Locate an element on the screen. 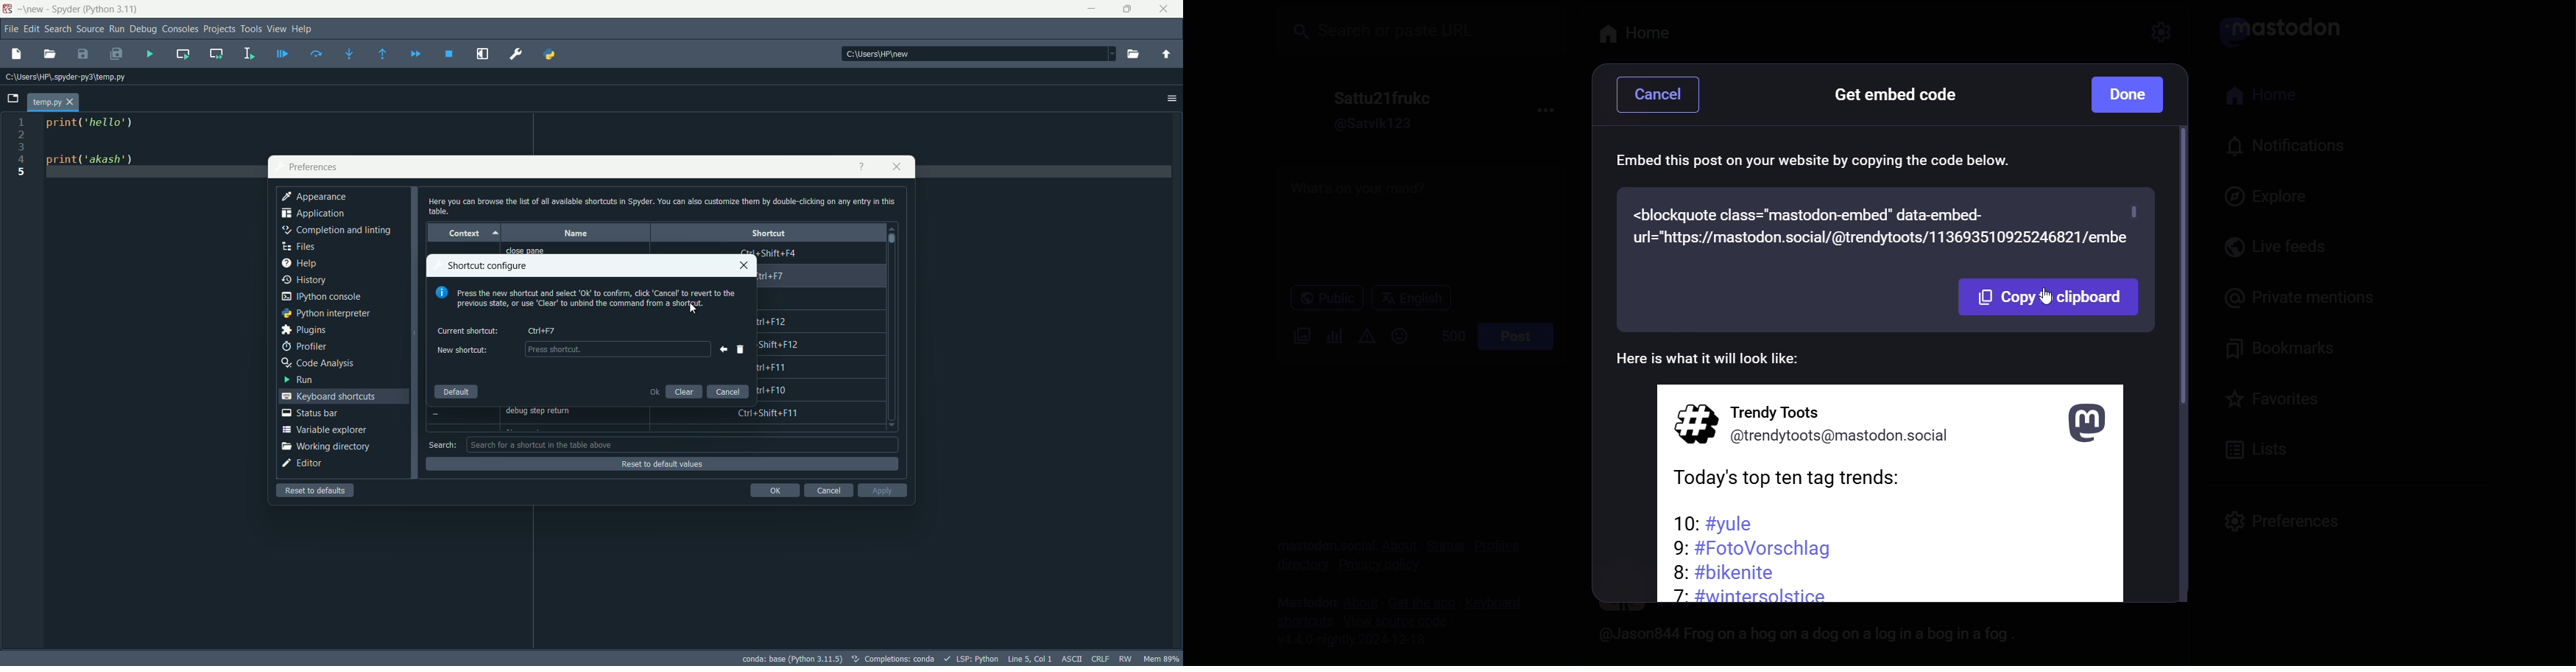  application is located at coordinates (314, 215).